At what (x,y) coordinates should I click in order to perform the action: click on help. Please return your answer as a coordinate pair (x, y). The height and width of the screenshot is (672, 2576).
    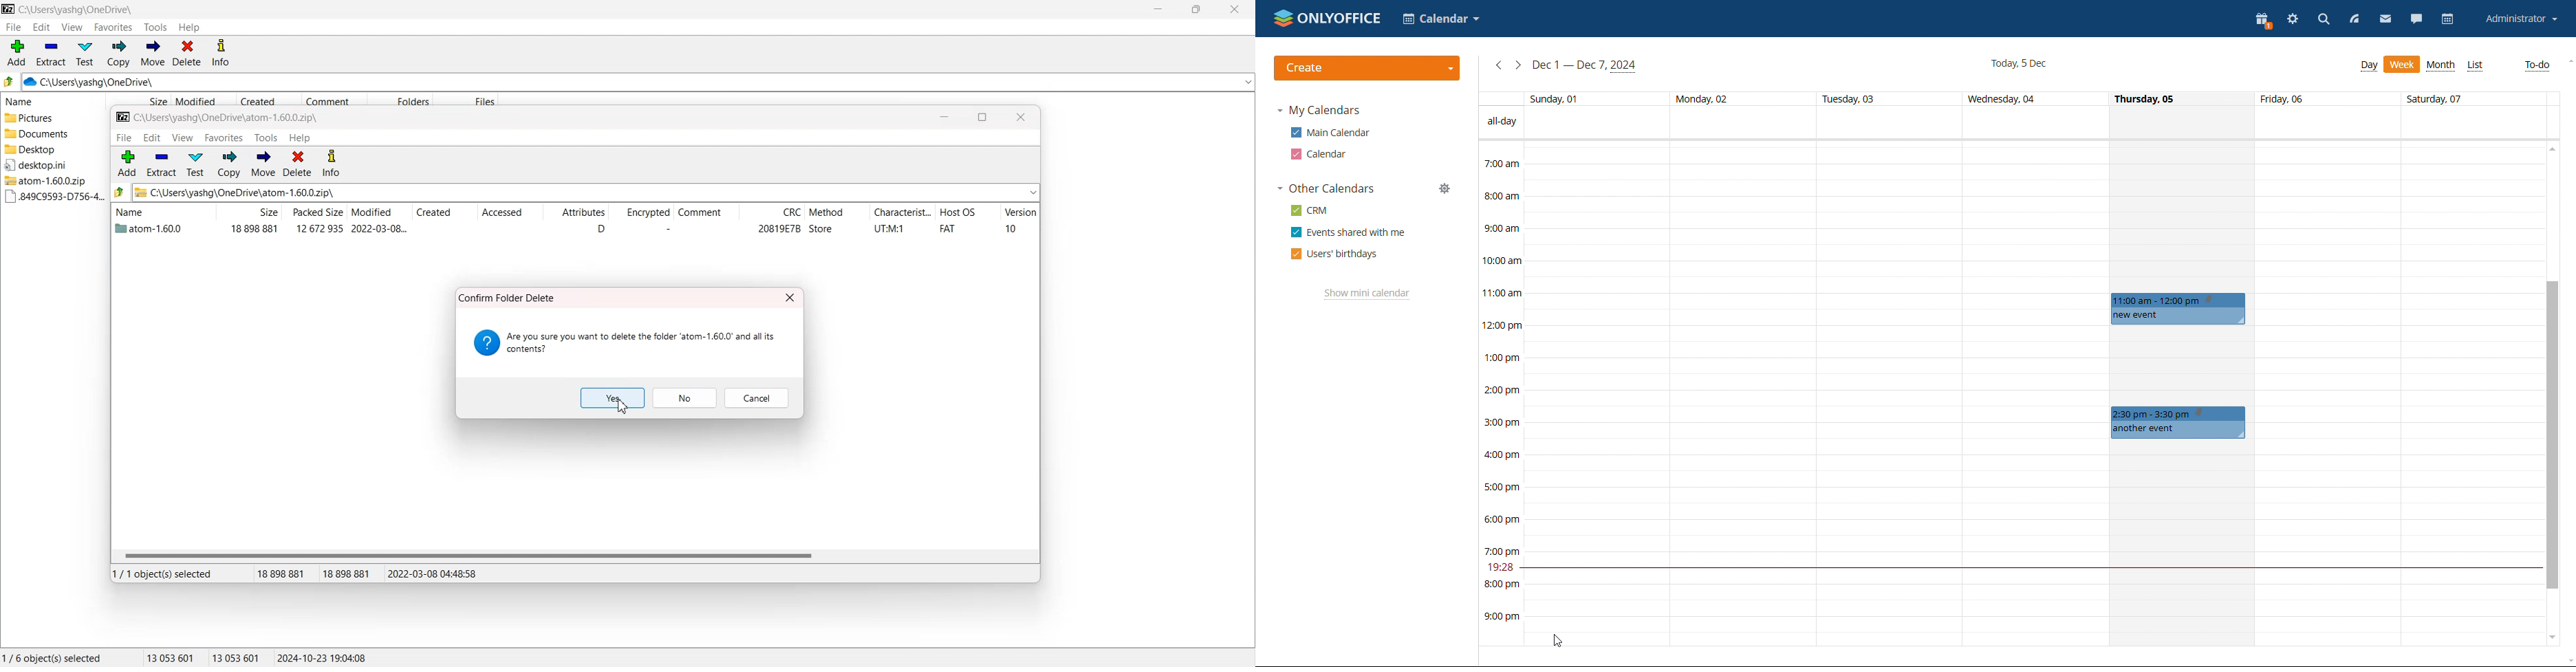
    Looking at the image, I should click on (301, 138).